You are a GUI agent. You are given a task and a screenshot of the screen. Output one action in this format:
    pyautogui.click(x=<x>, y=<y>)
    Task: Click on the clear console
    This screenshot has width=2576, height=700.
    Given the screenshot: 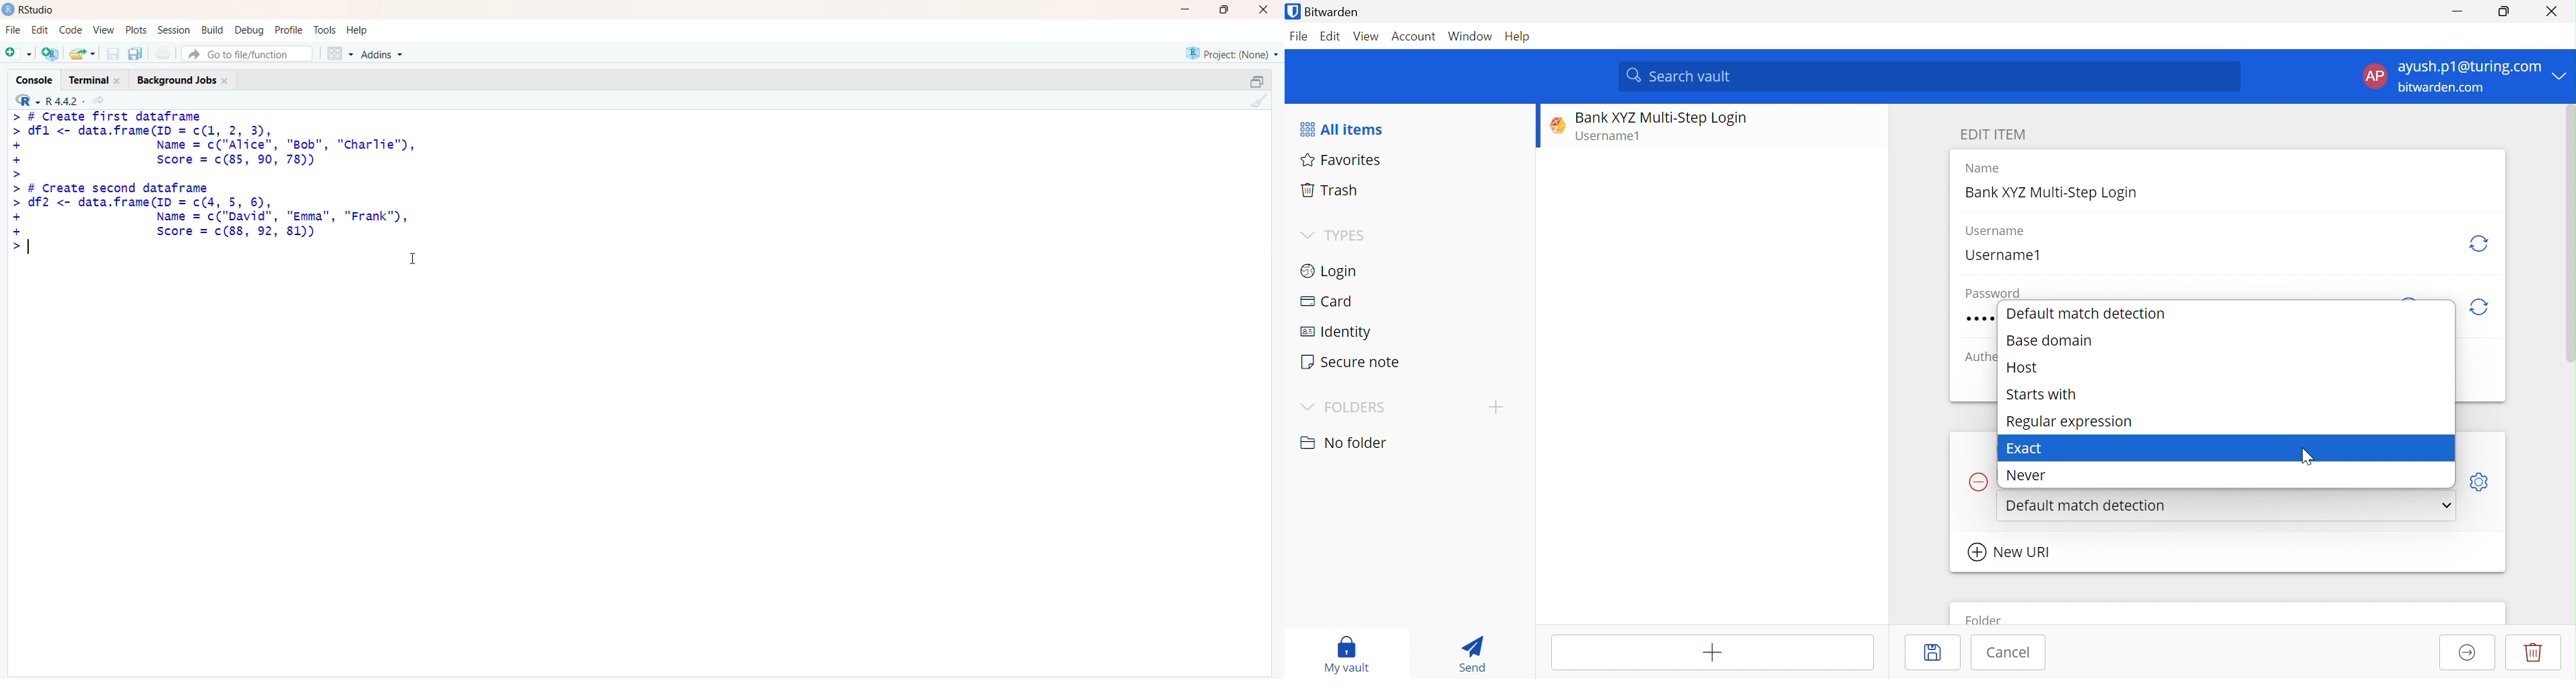 What is the action you would take?
    pyautogui.click(x=1255, y=100)
    